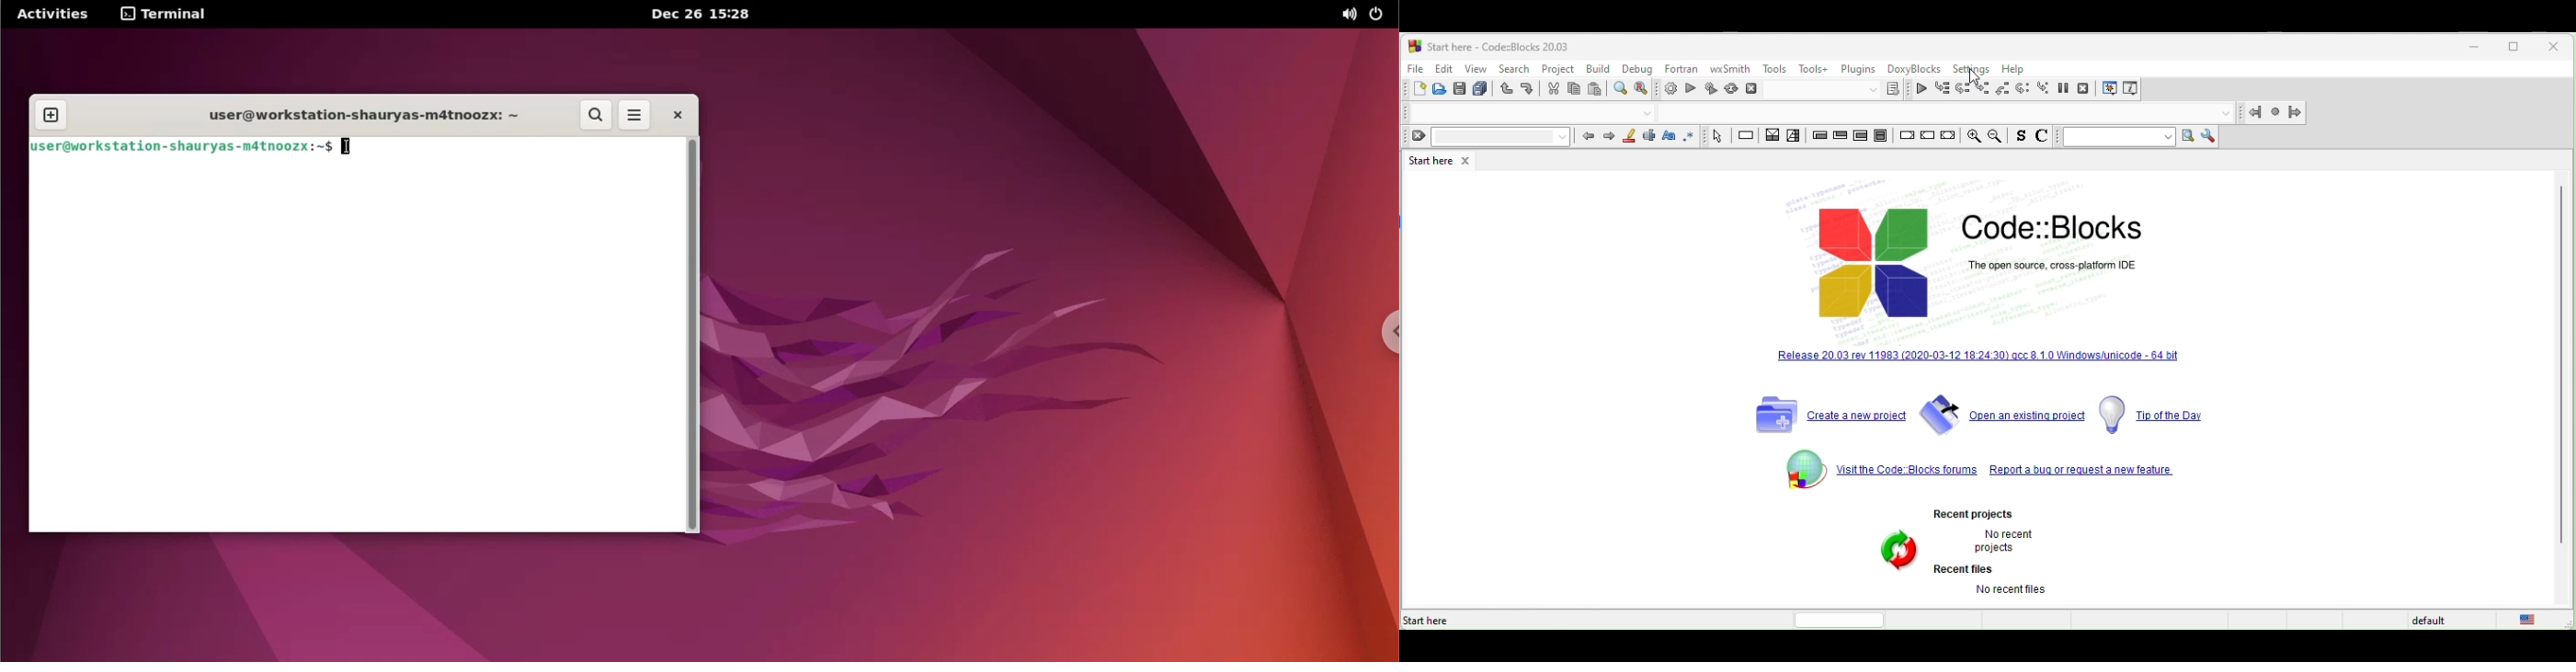 The image size is (2576, 672). Describe the element at coordinates (1554, 89) in the screenshot. I see `cut` at that location.